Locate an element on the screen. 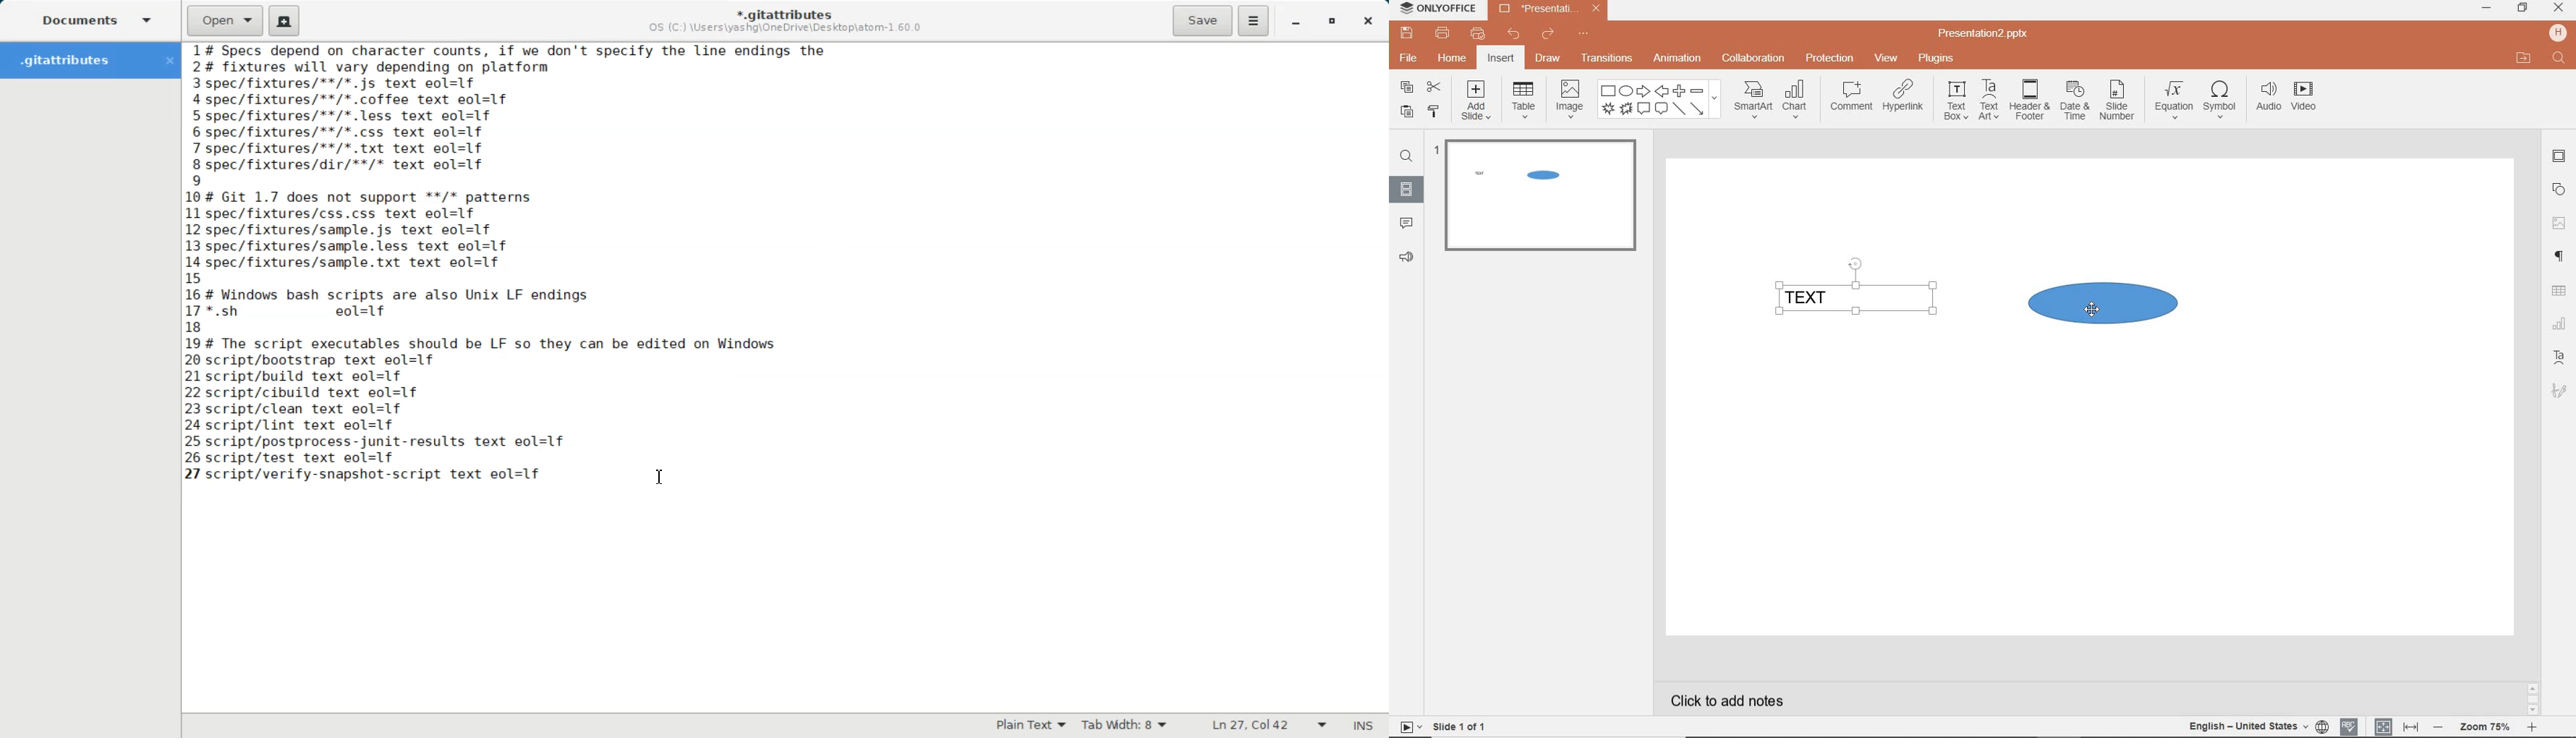 This screenshot has width=2576, height=756. CLICK TO ADD NOTES is located at coordinates (1730, 699).